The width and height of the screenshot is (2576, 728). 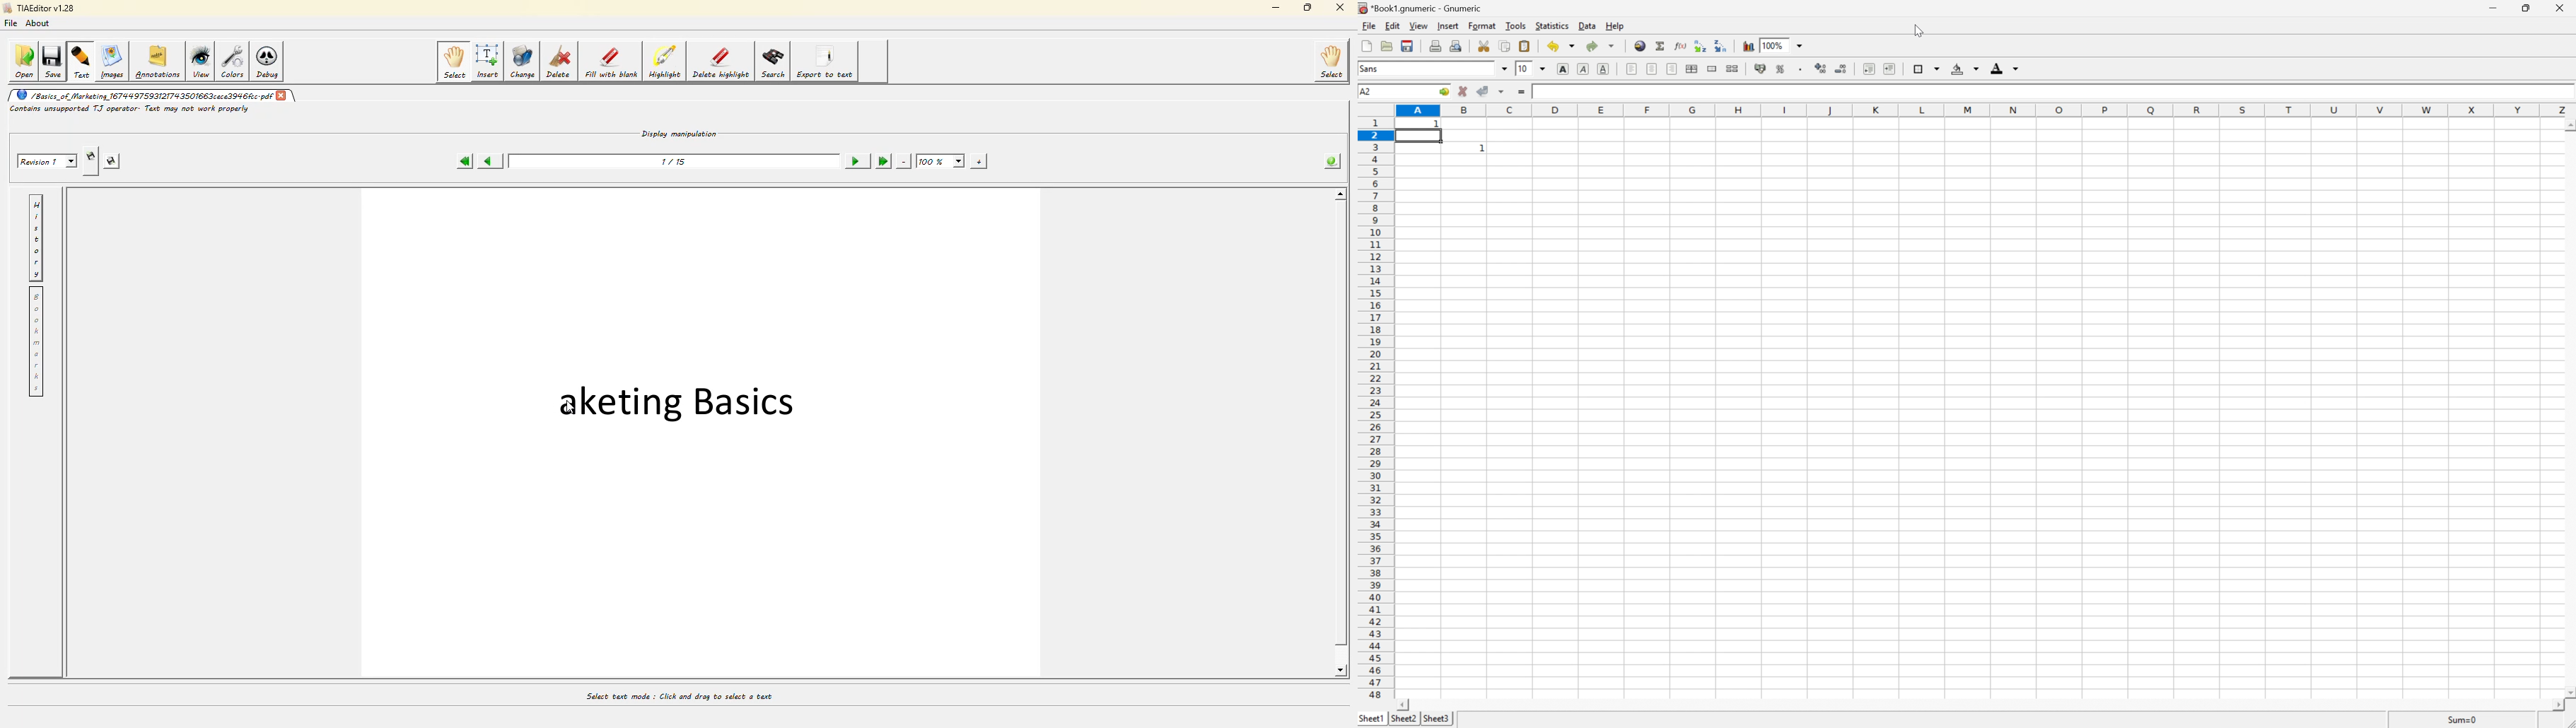 What do you see at coordinates (1614, 26) in the screenshot?
I see `help` at bounding box center [1614, 26].